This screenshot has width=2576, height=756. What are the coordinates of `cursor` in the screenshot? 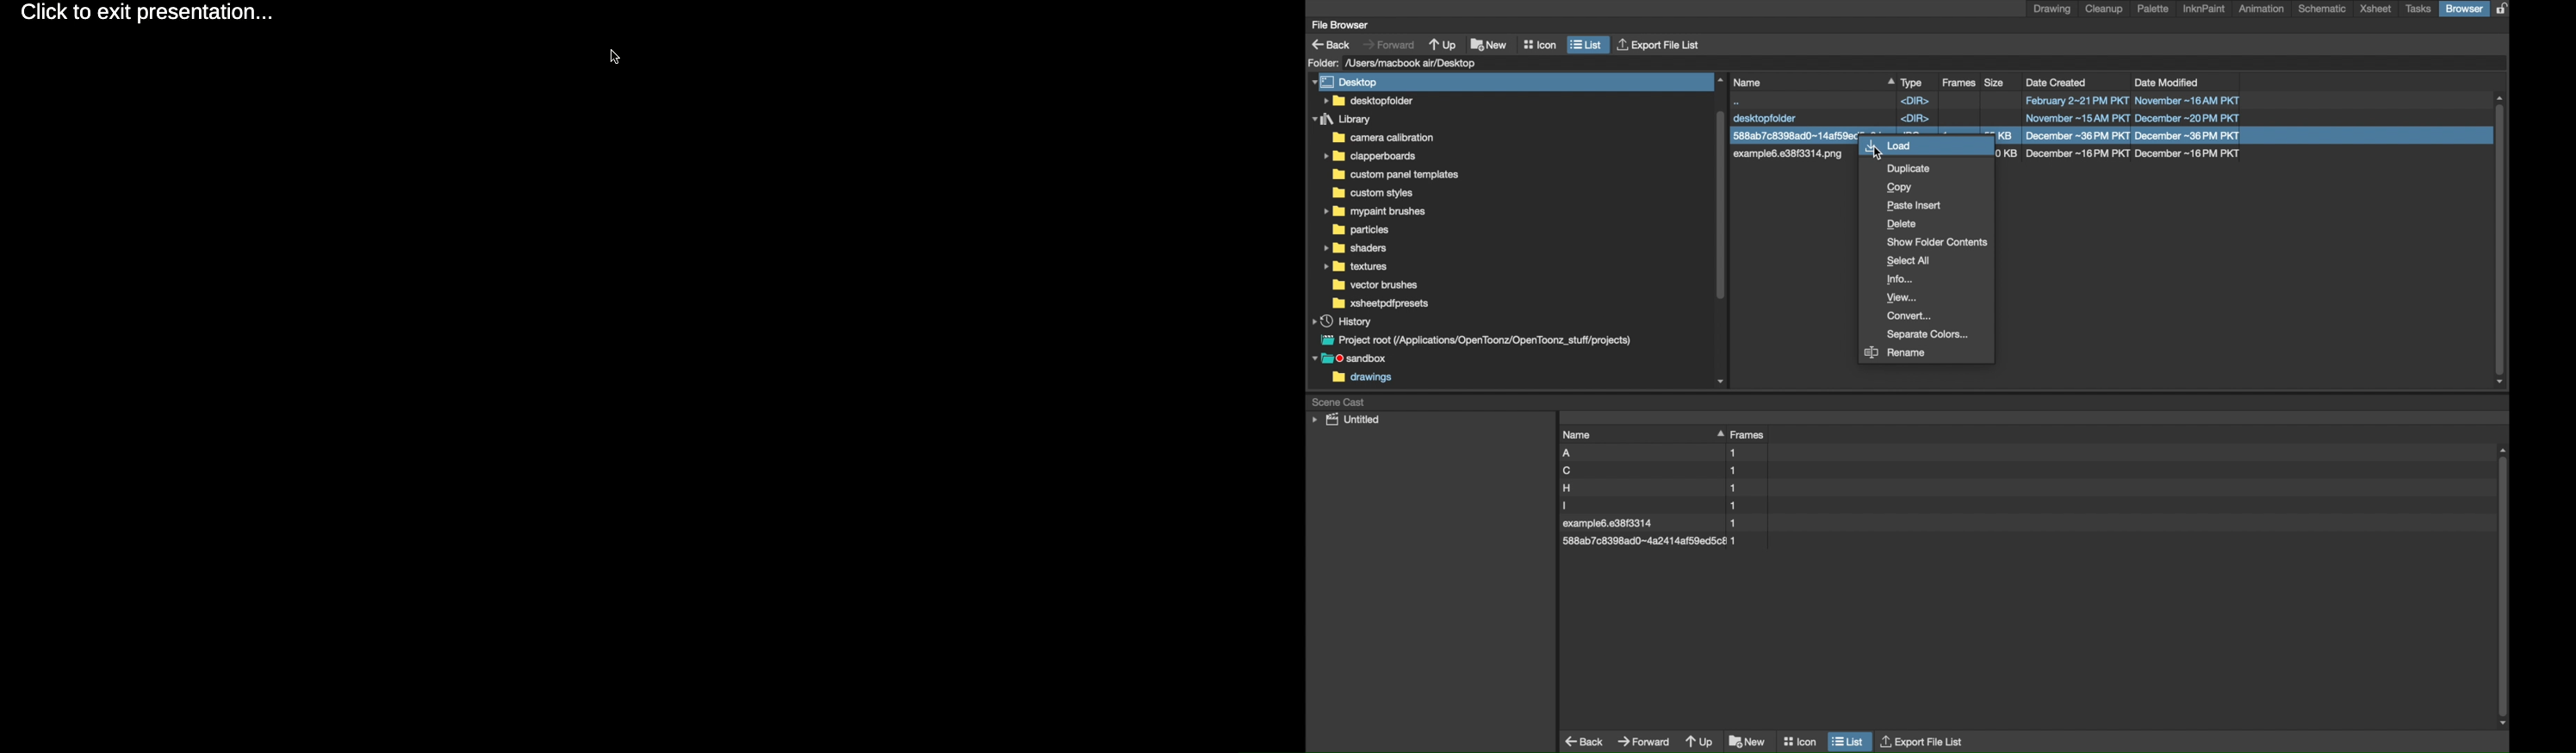 It's located at (620, 57).